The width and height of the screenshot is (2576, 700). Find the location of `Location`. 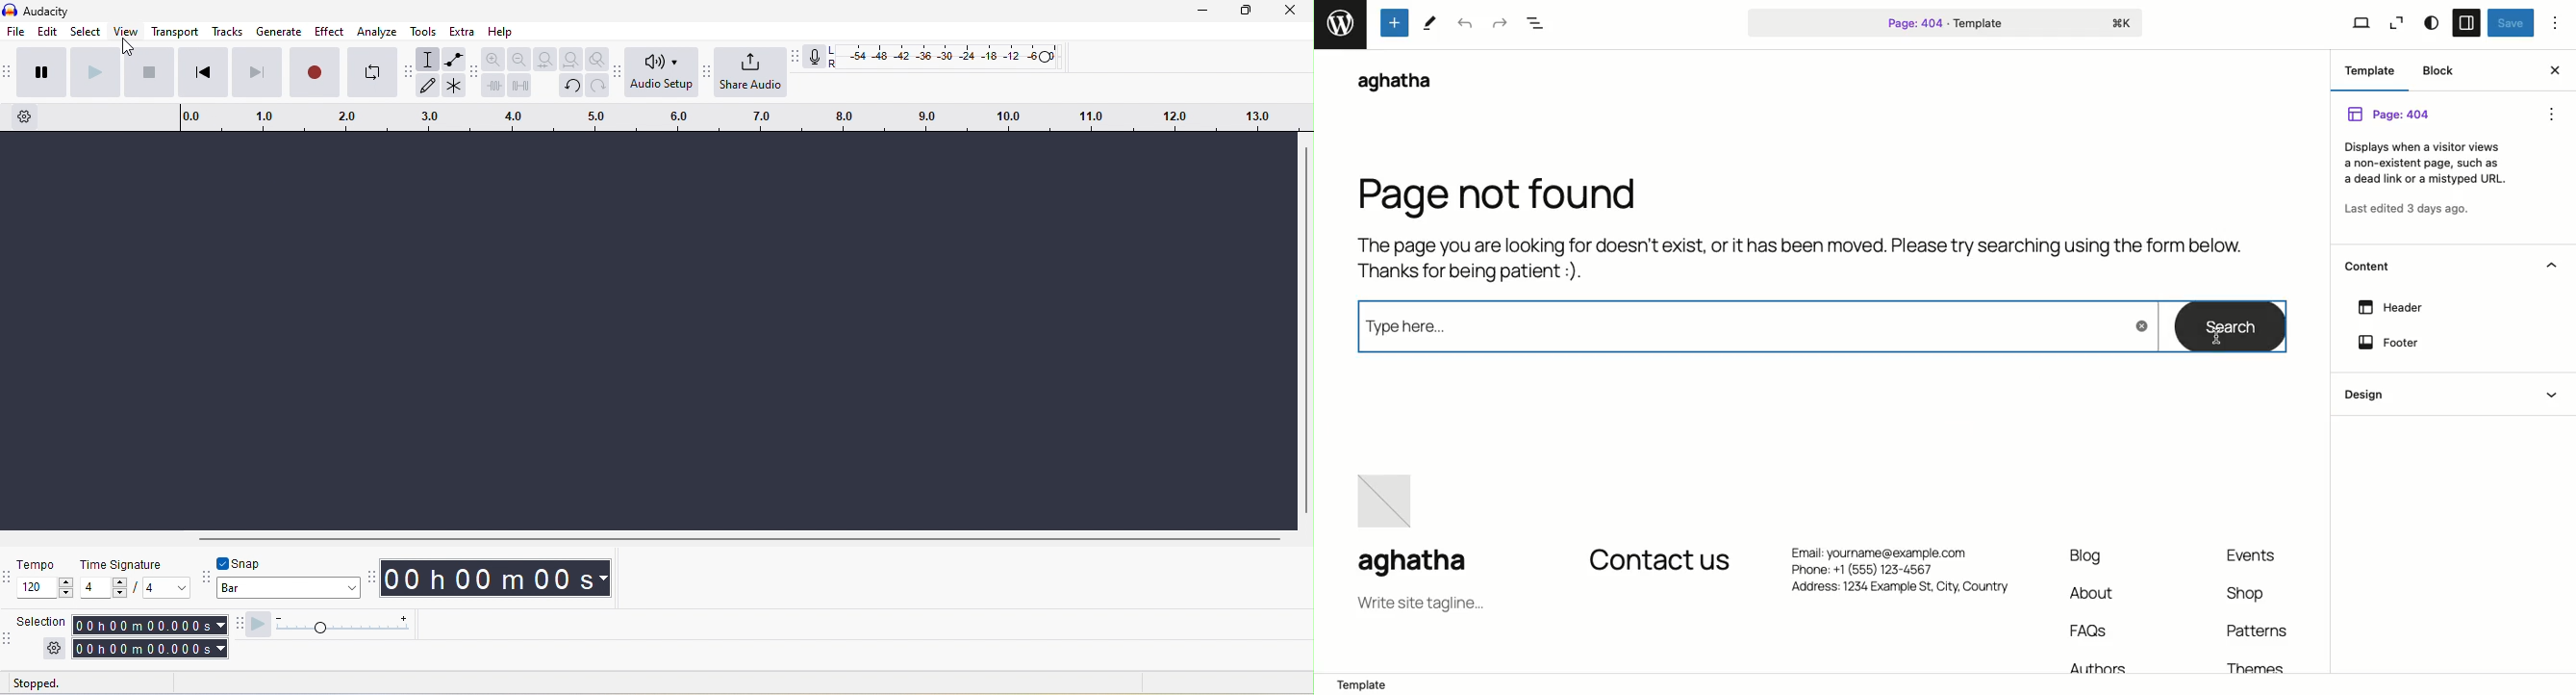

Location is located at coordinates (1946, 686).